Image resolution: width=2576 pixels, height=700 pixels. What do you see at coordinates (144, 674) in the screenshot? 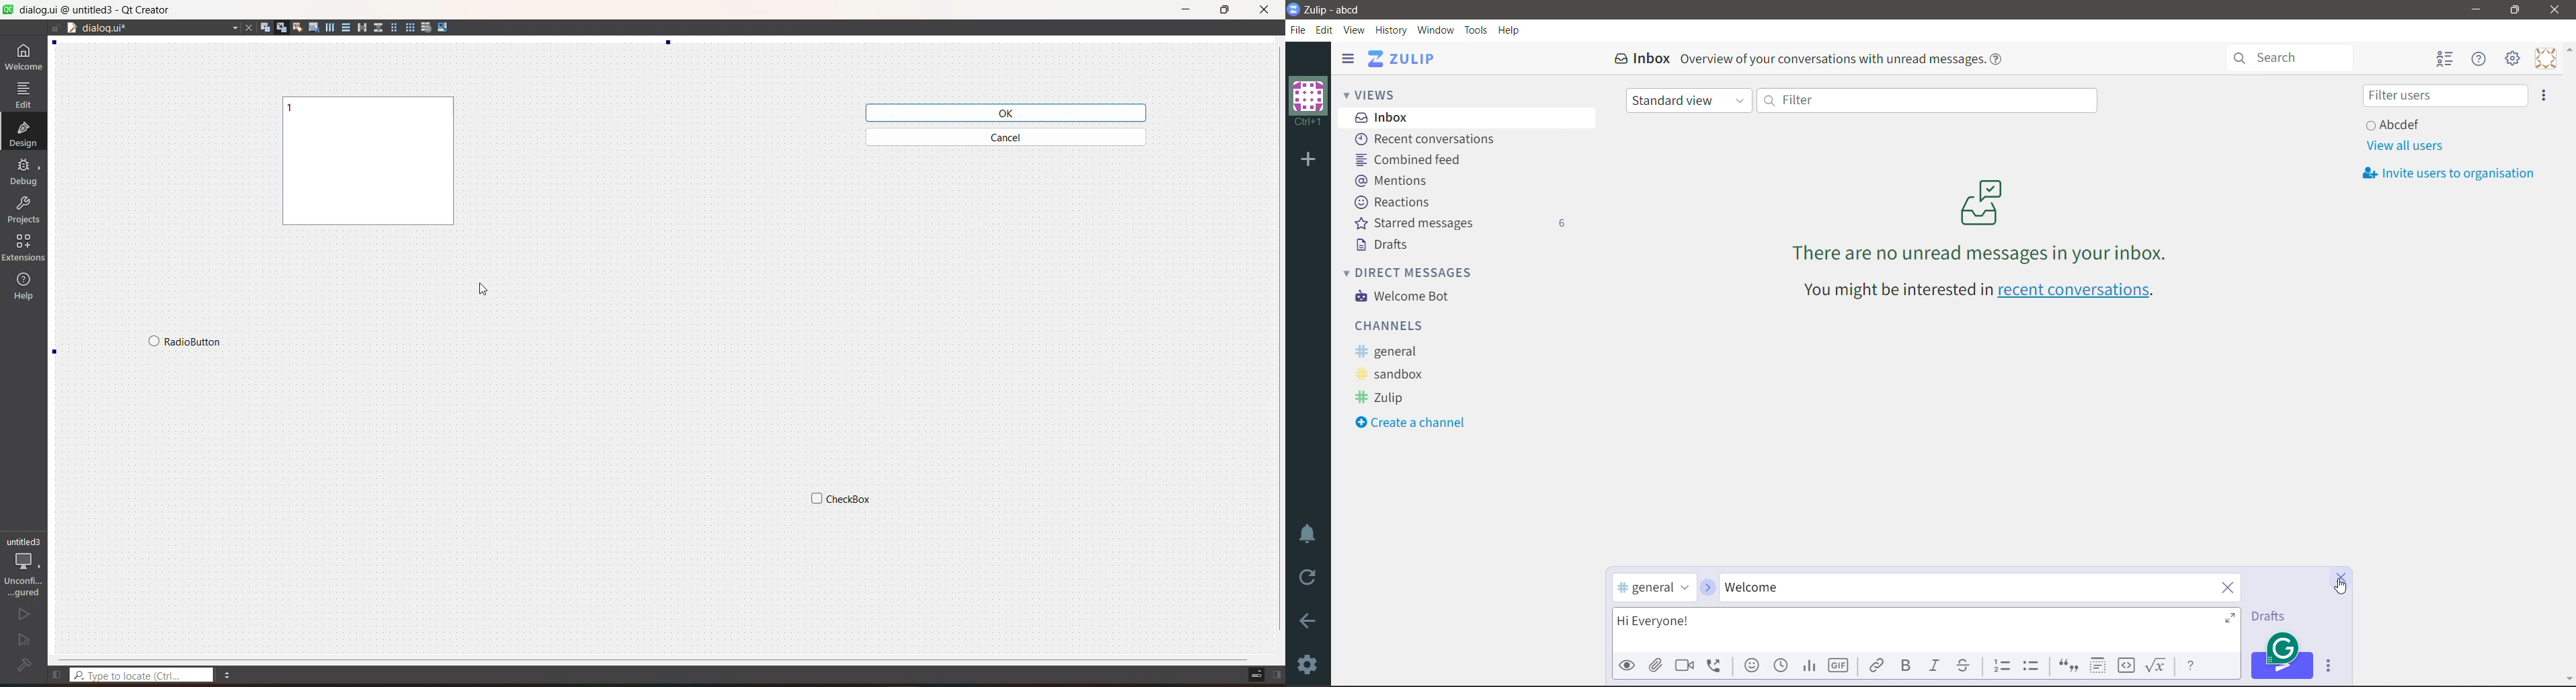
I see `type to locate` at bounding box center [144, 674].